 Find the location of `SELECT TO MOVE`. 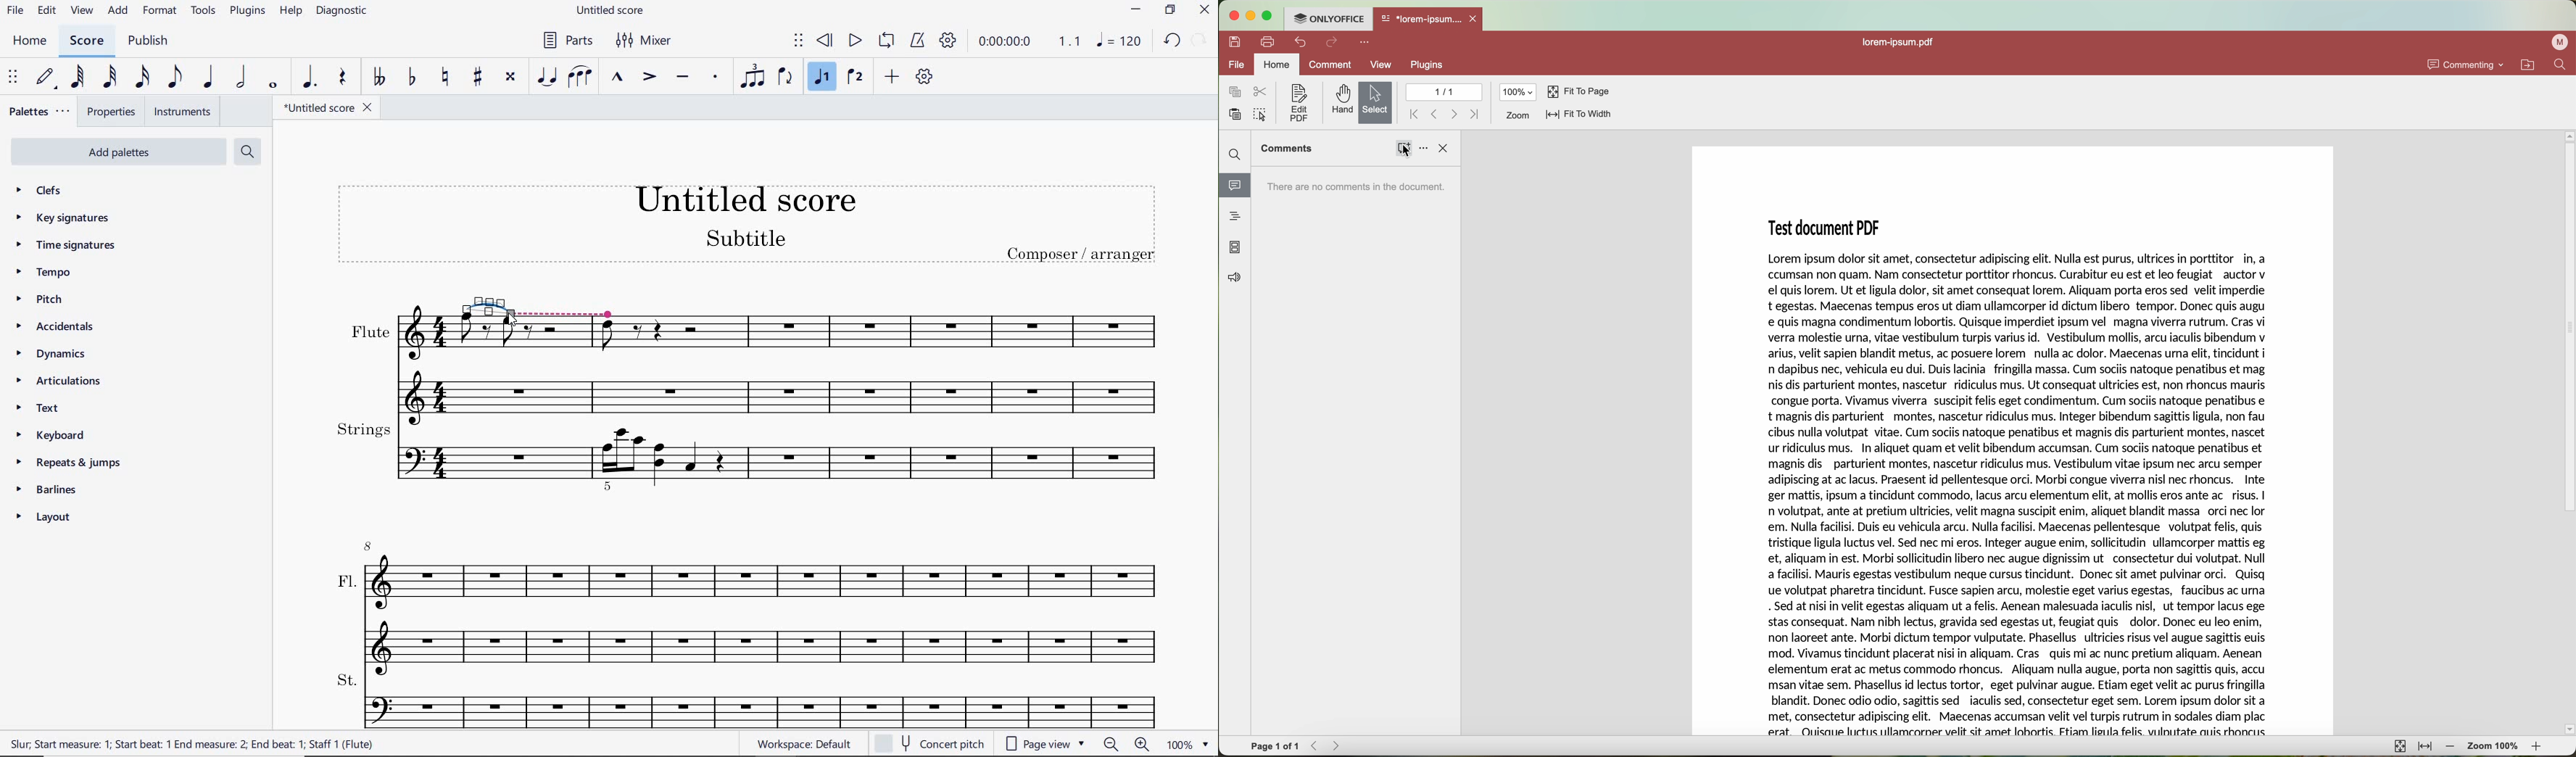

SELECT TO MOVE is located at coordinates (798, 40).